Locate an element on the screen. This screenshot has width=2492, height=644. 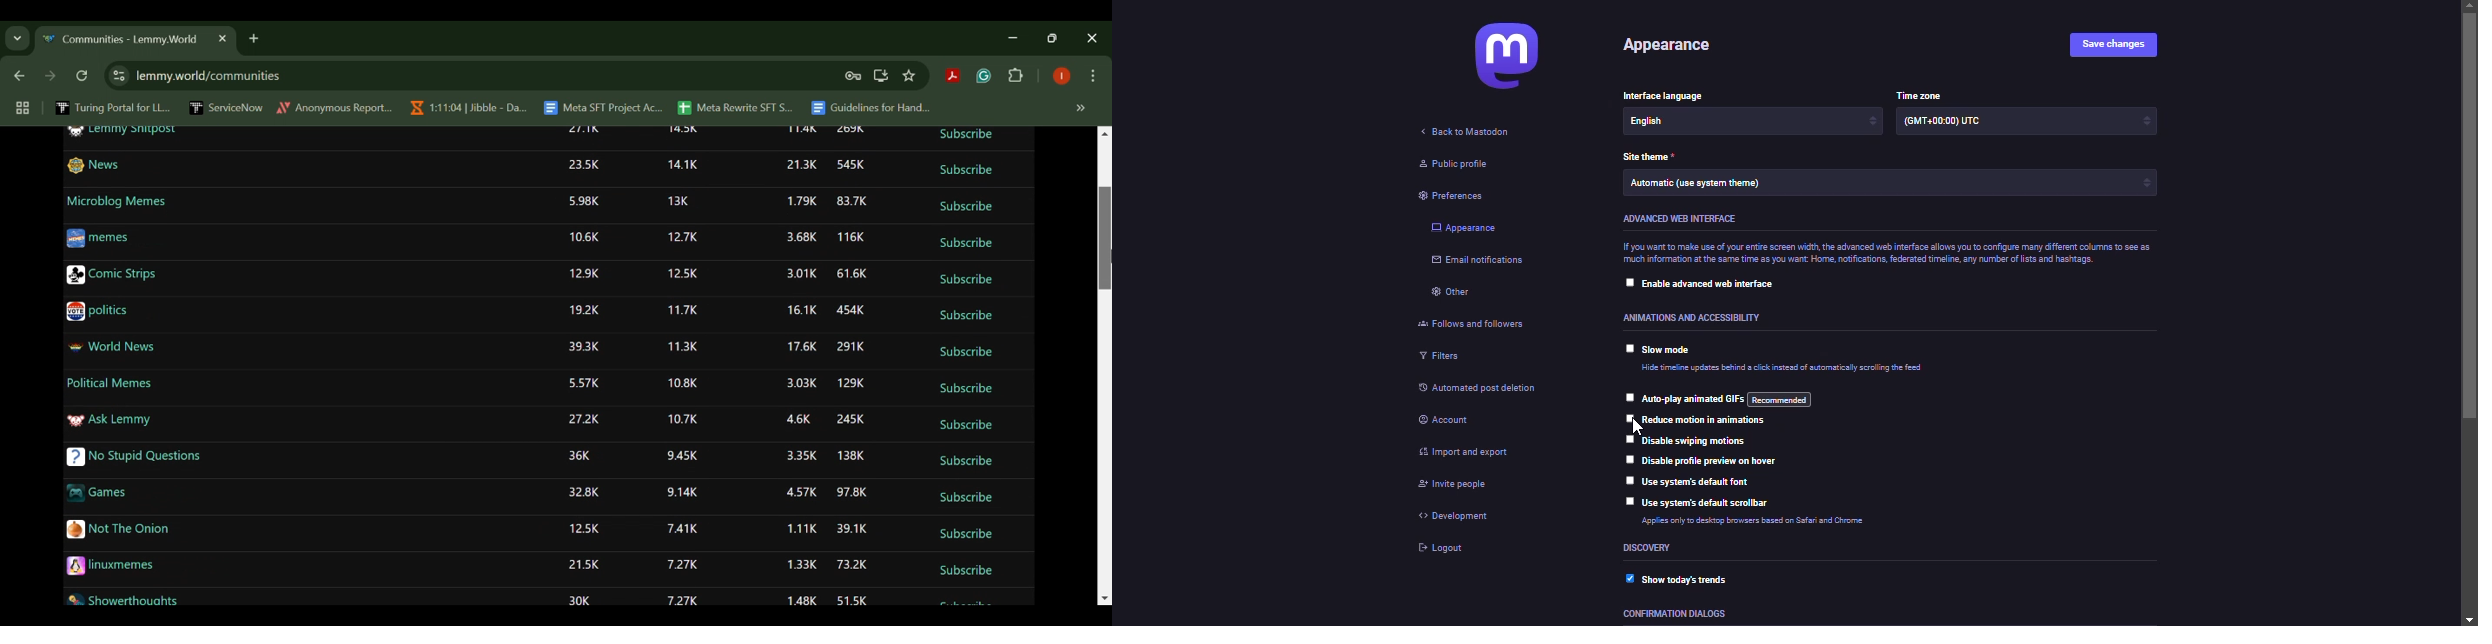
Minimize Window is located at coordinates (1056, 37).